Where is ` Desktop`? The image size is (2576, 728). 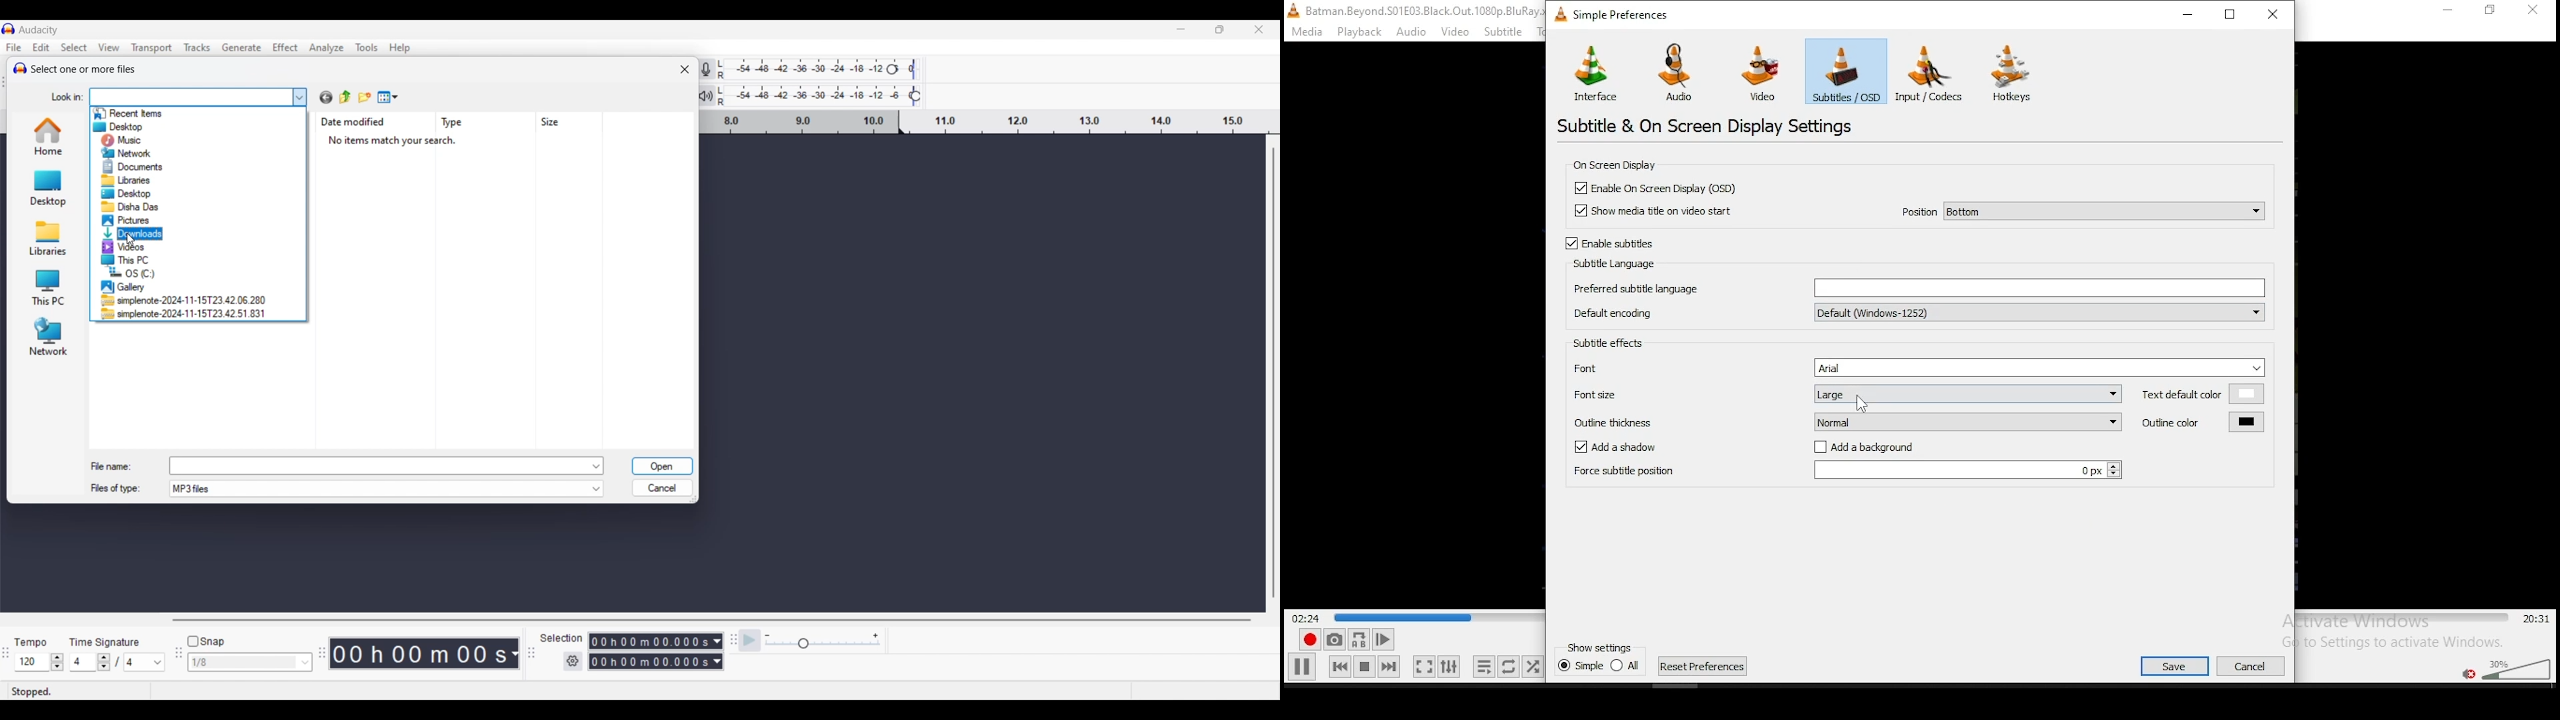
 Desktop is located at coordinates (127, 127).